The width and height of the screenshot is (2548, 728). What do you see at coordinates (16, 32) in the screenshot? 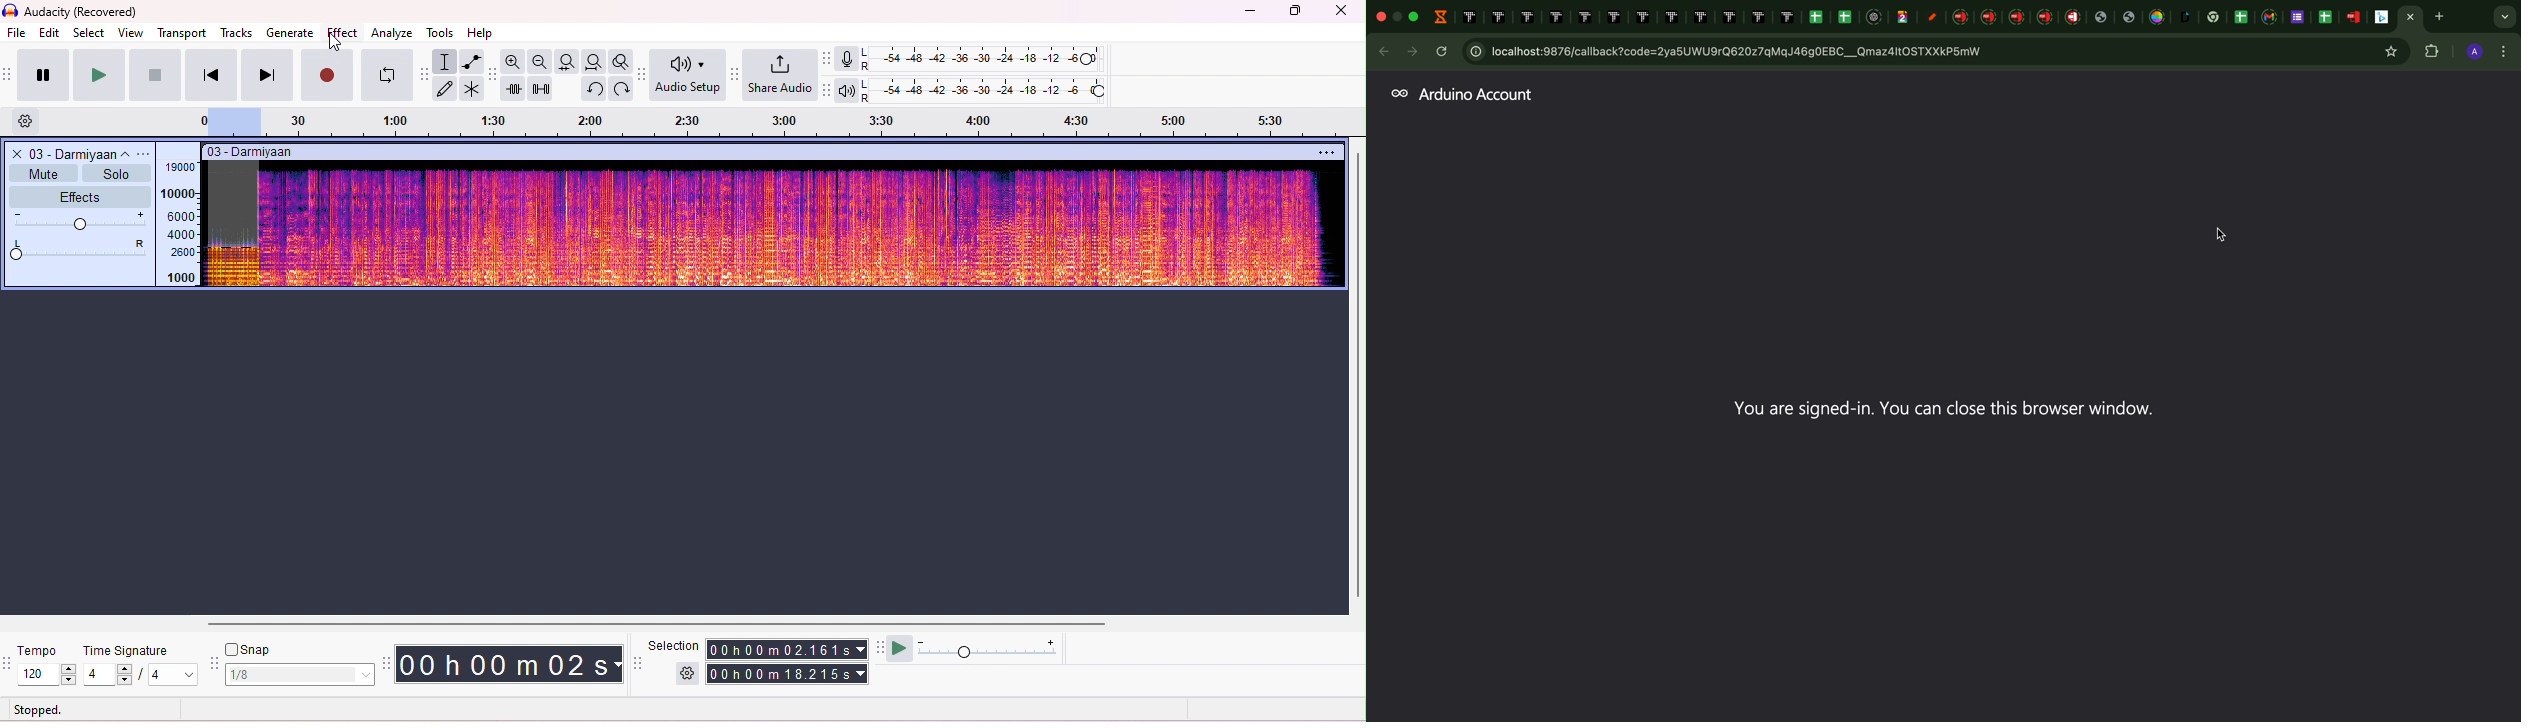
I see `file` at bounding box center [16, 32].